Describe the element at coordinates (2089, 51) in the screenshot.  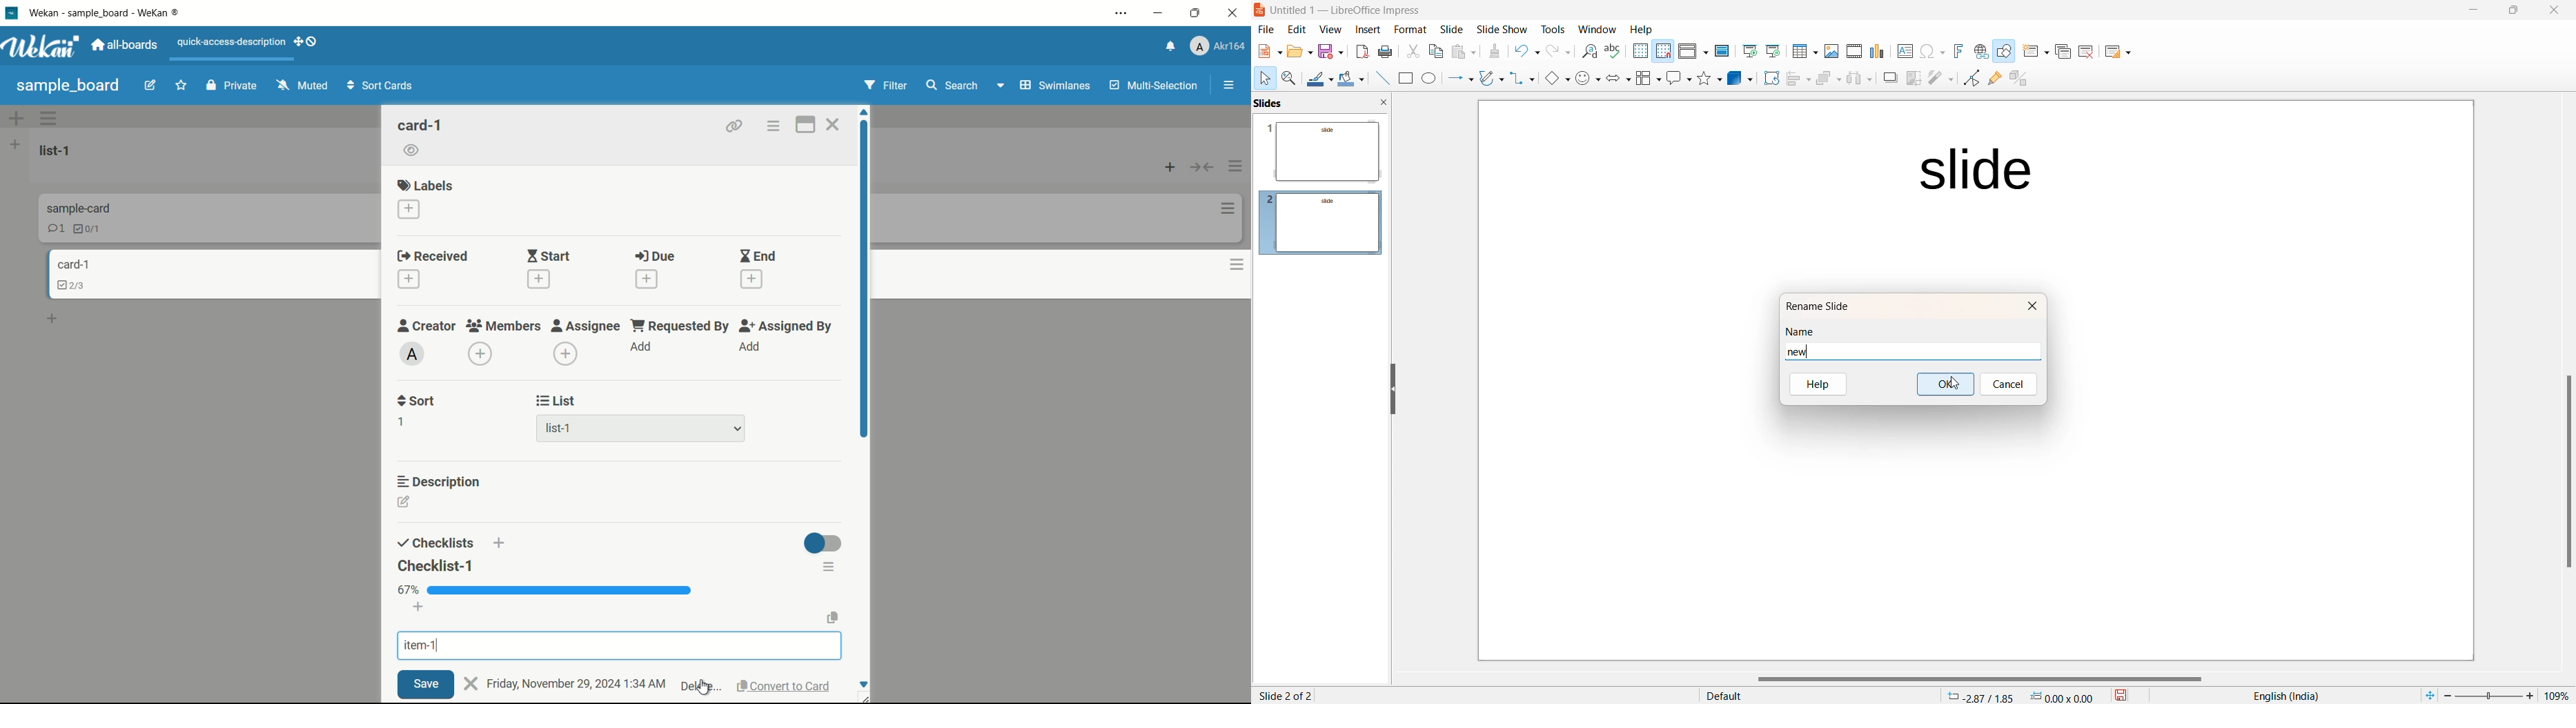
I see `Delete slide` at that location.